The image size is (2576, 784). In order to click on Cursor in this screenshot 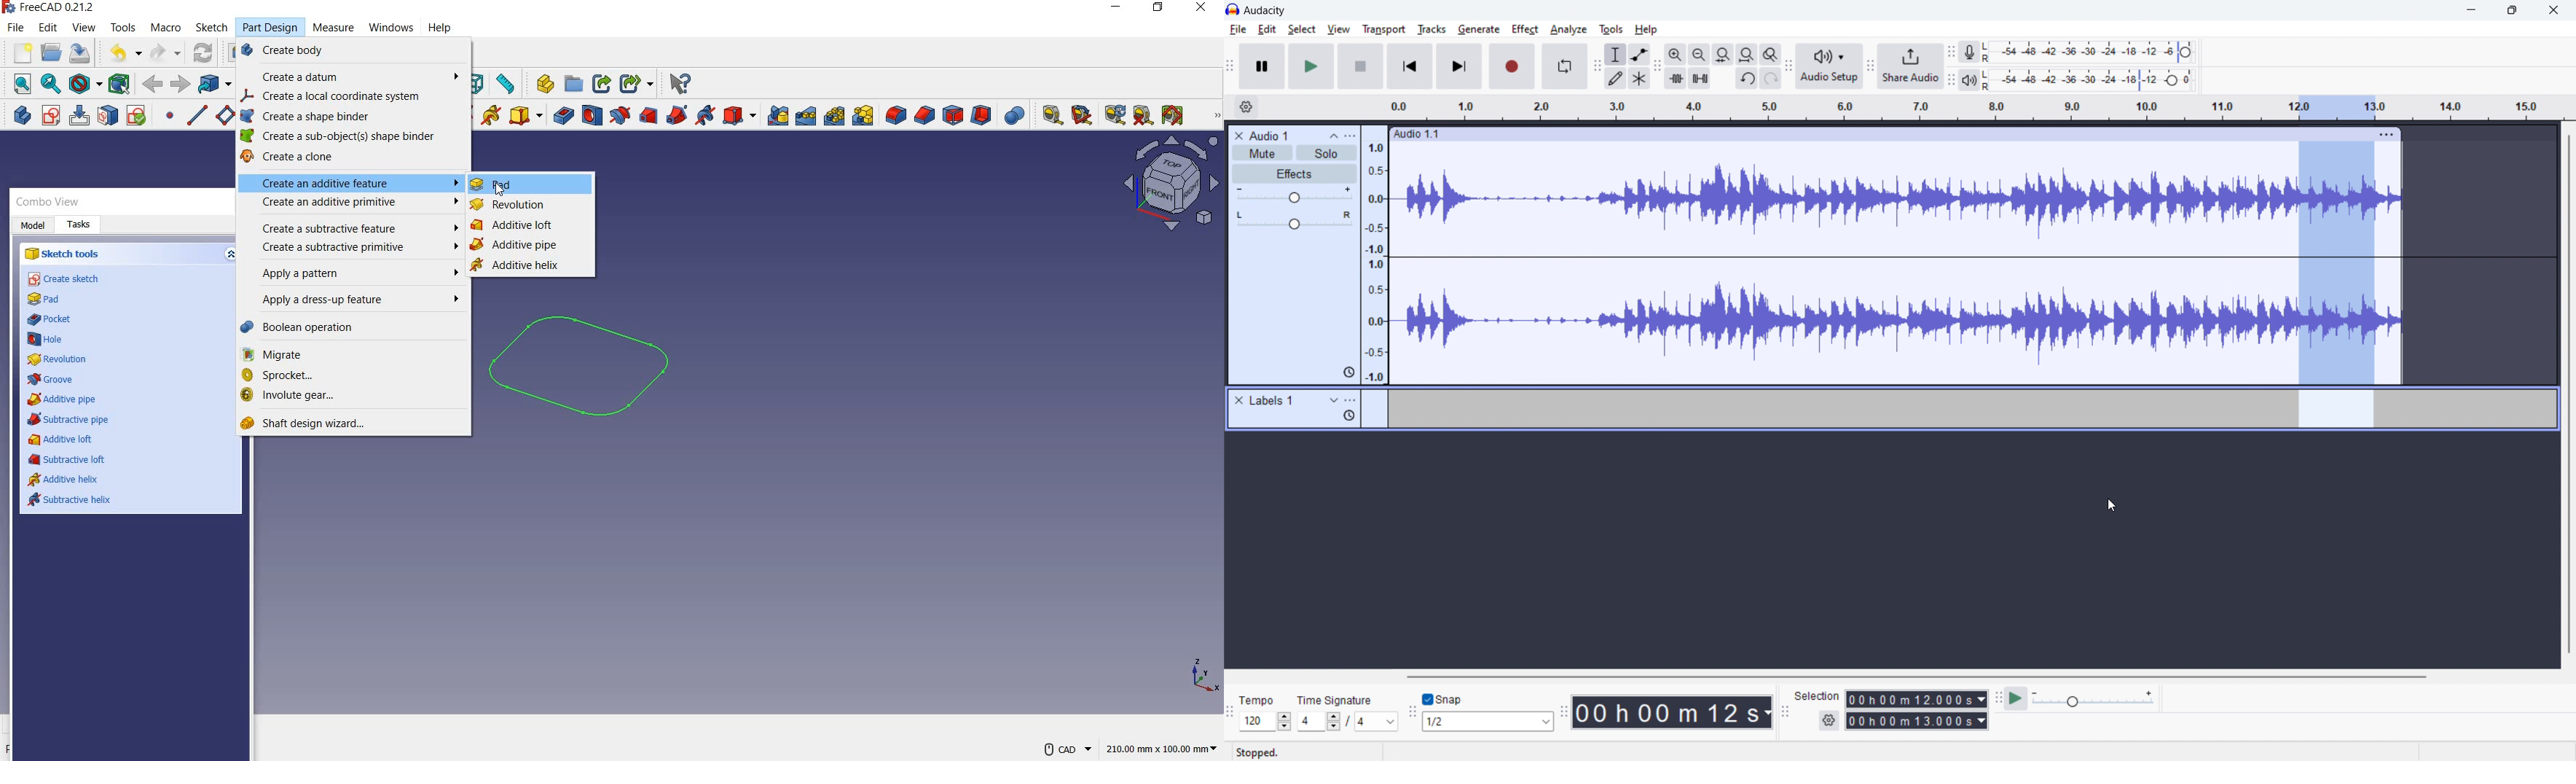, I will do `click(390, 27)`.